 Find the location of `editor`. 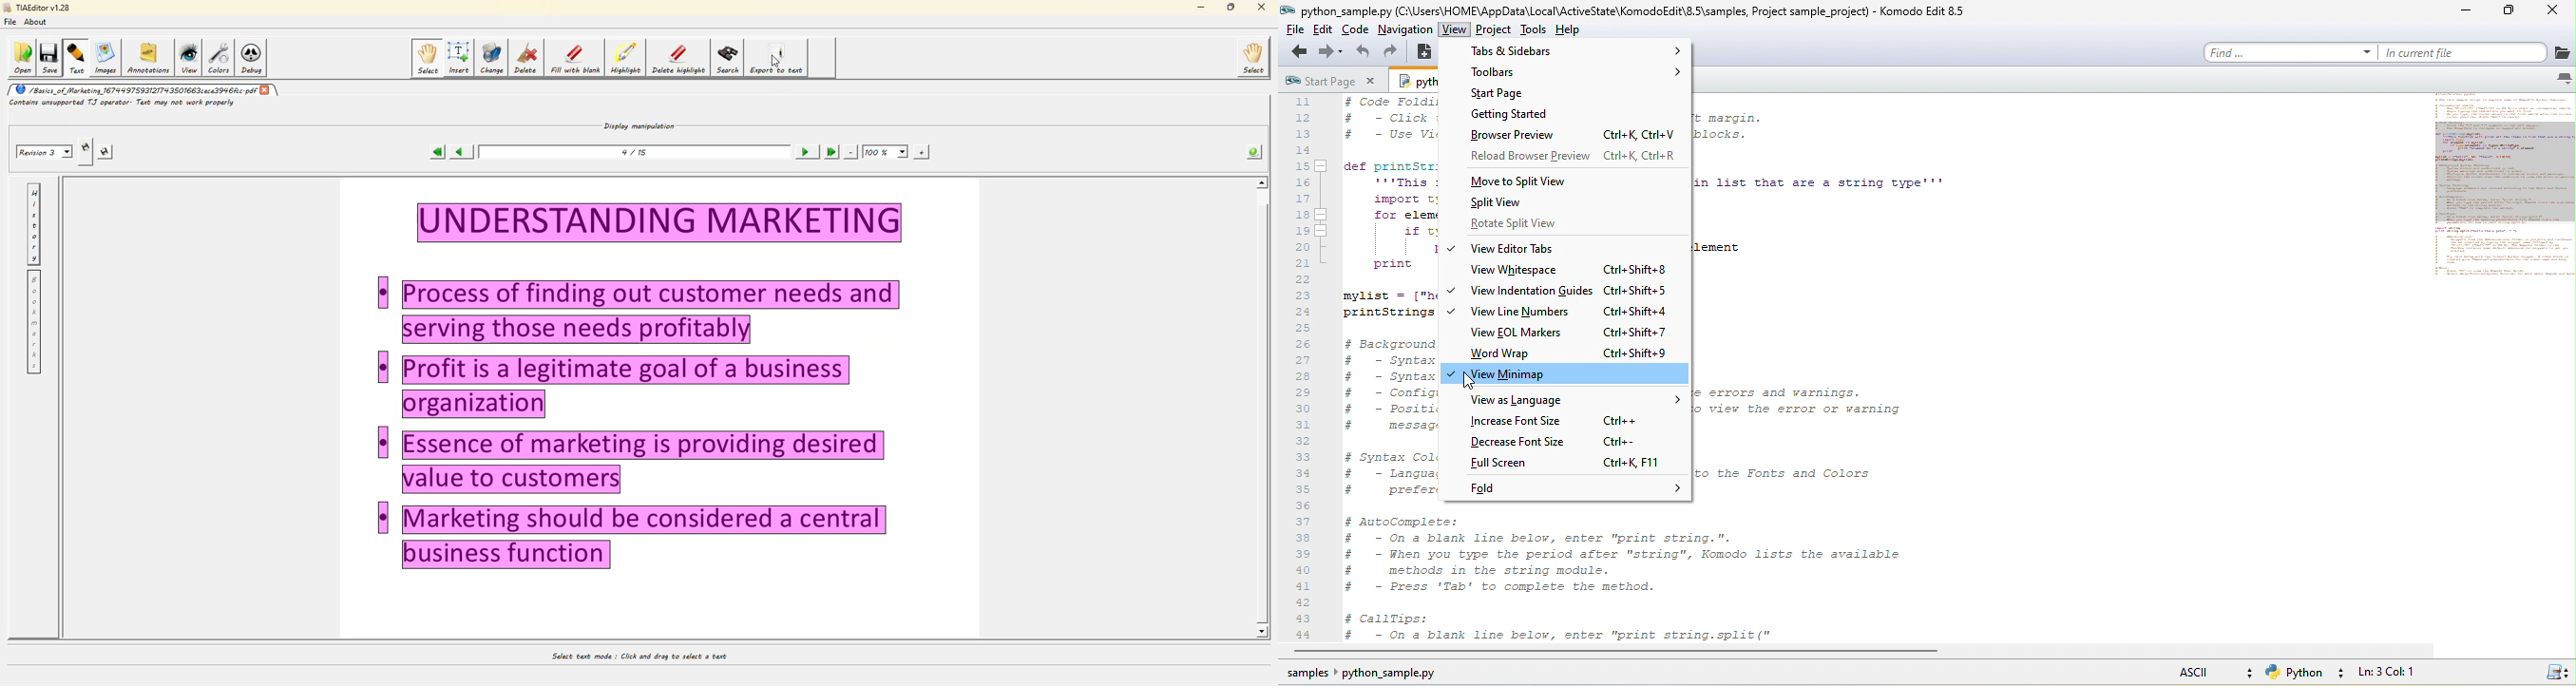

editor is located at coordinates (39, 8).